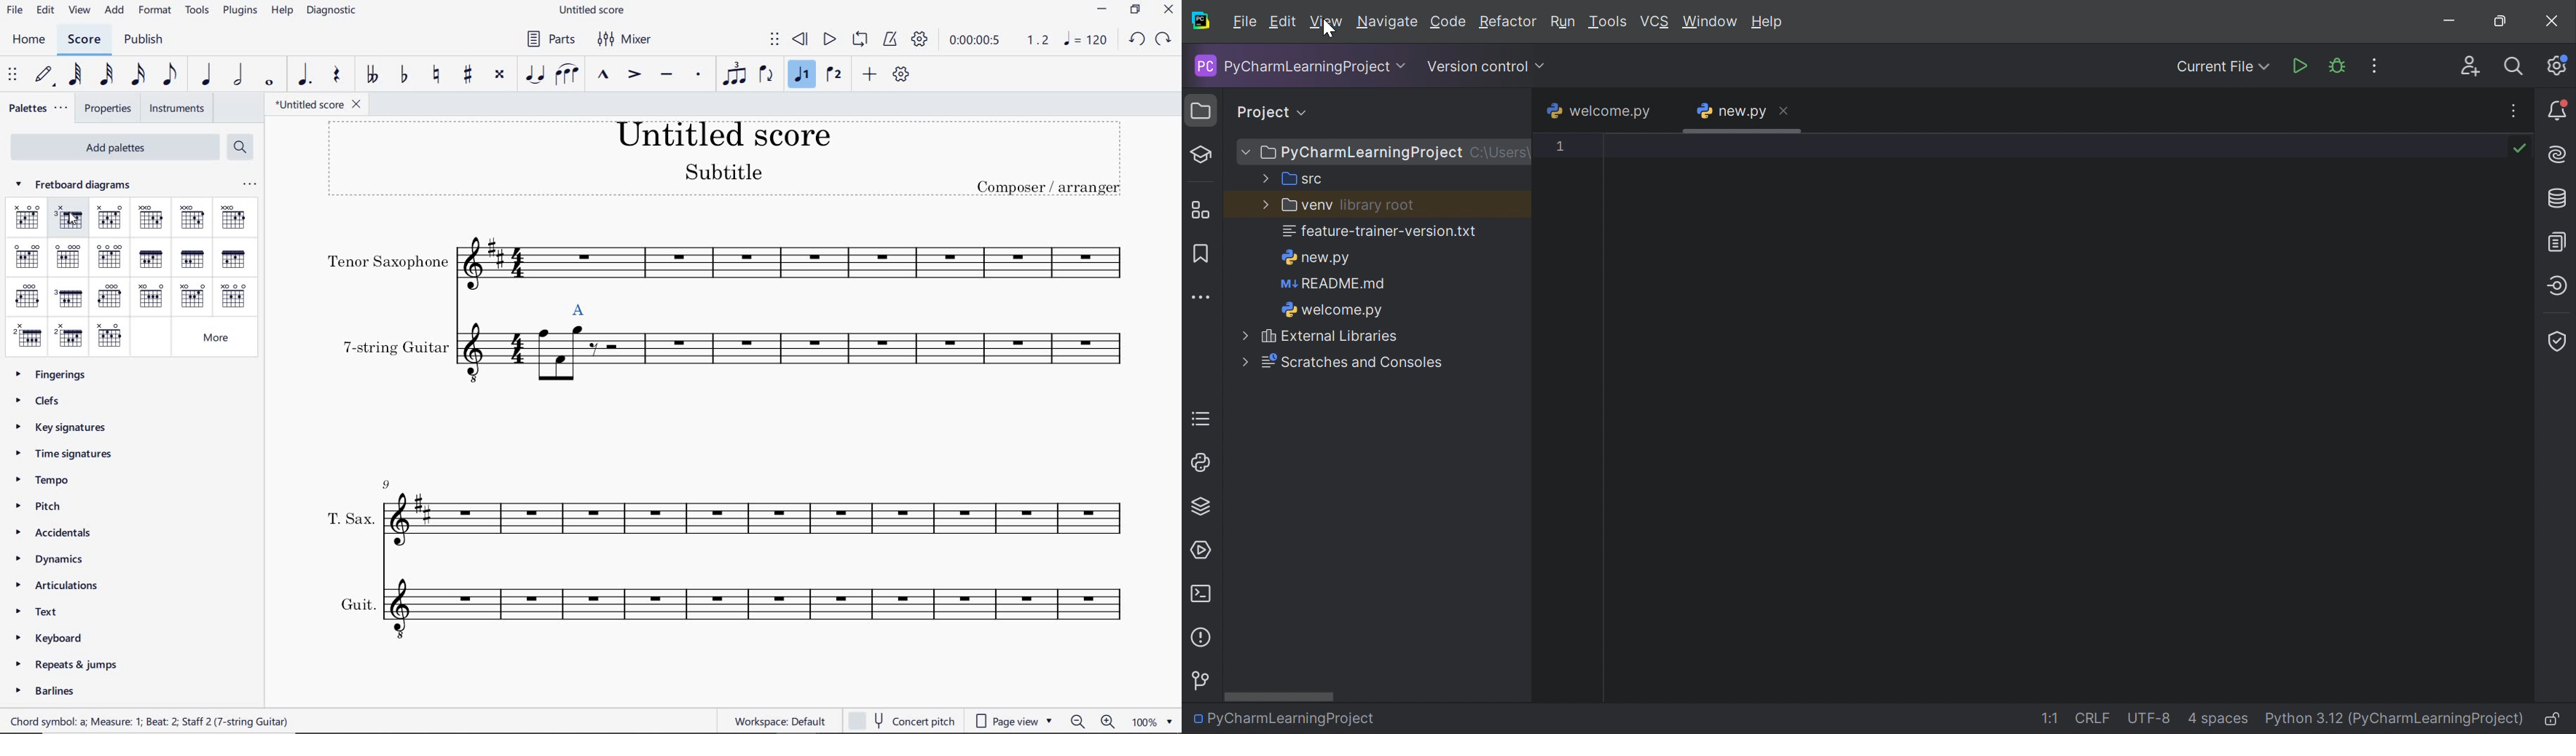  Describe the element at coordinates (1305, 113) in the screenshot. I see `Drop down` at that location.